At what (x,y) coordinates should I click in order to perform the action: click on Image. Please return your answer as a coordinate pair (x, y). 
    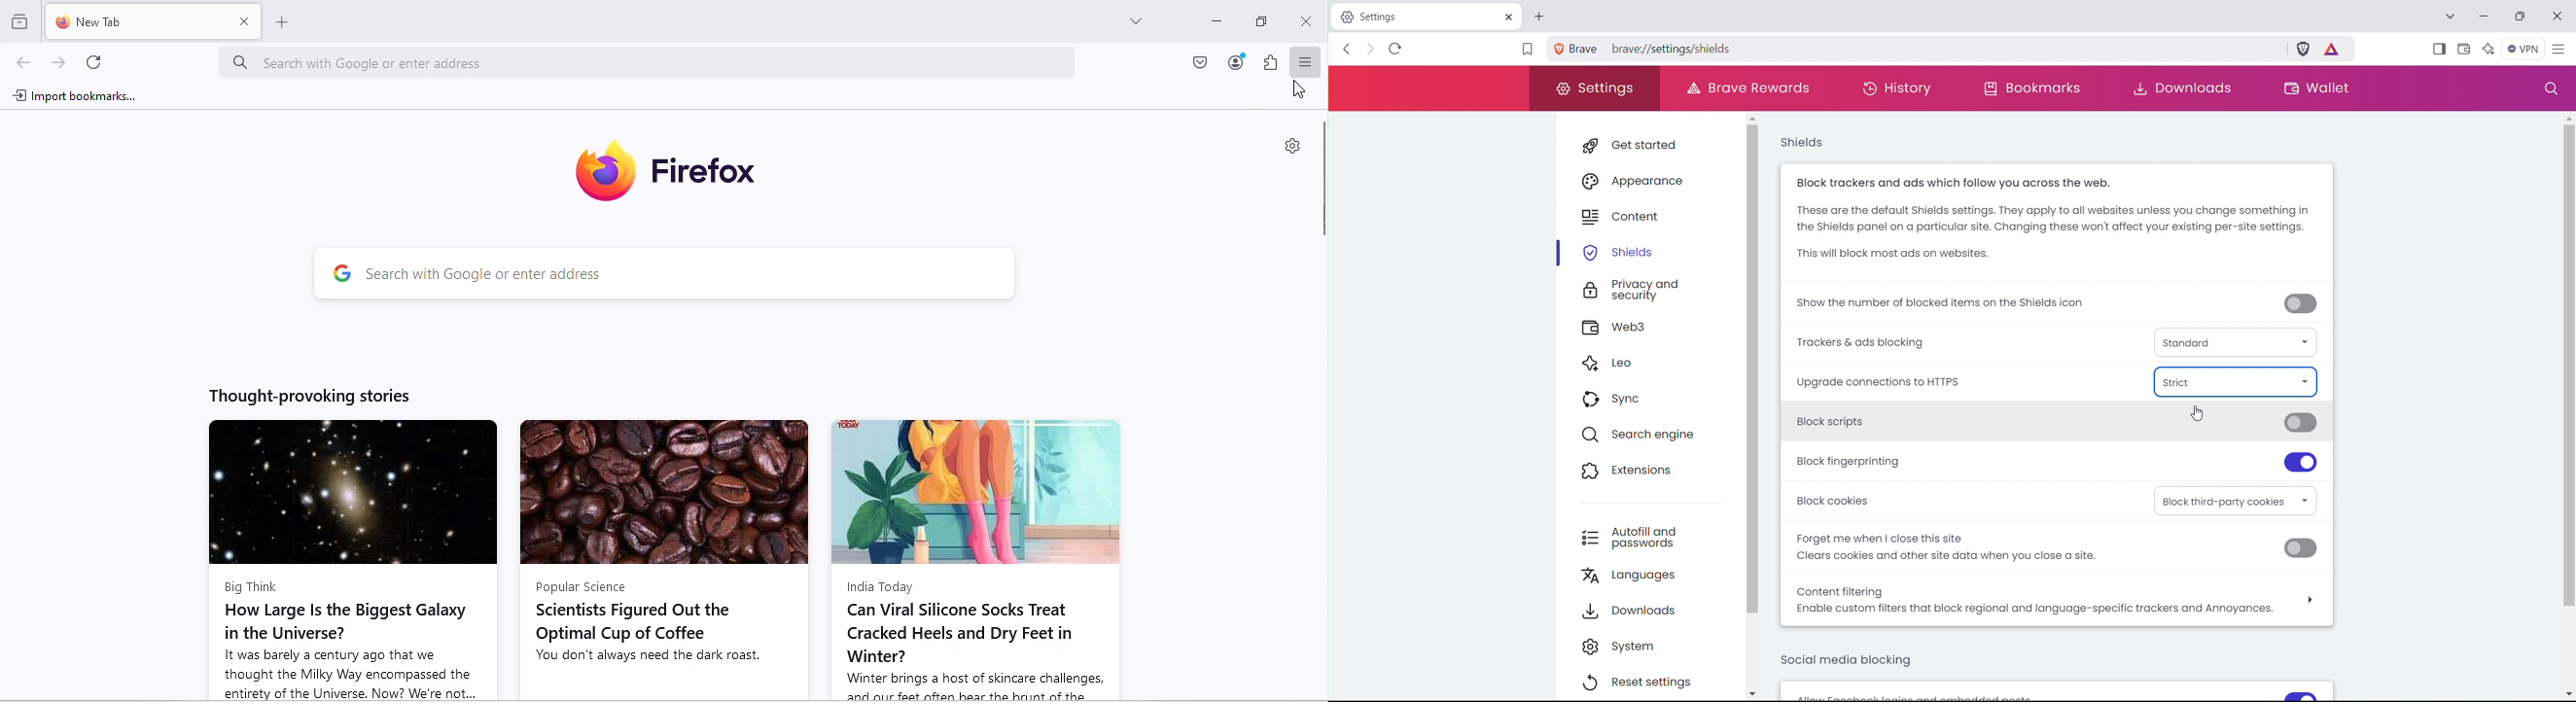
    Looking at the image, I should click on (970, 491).